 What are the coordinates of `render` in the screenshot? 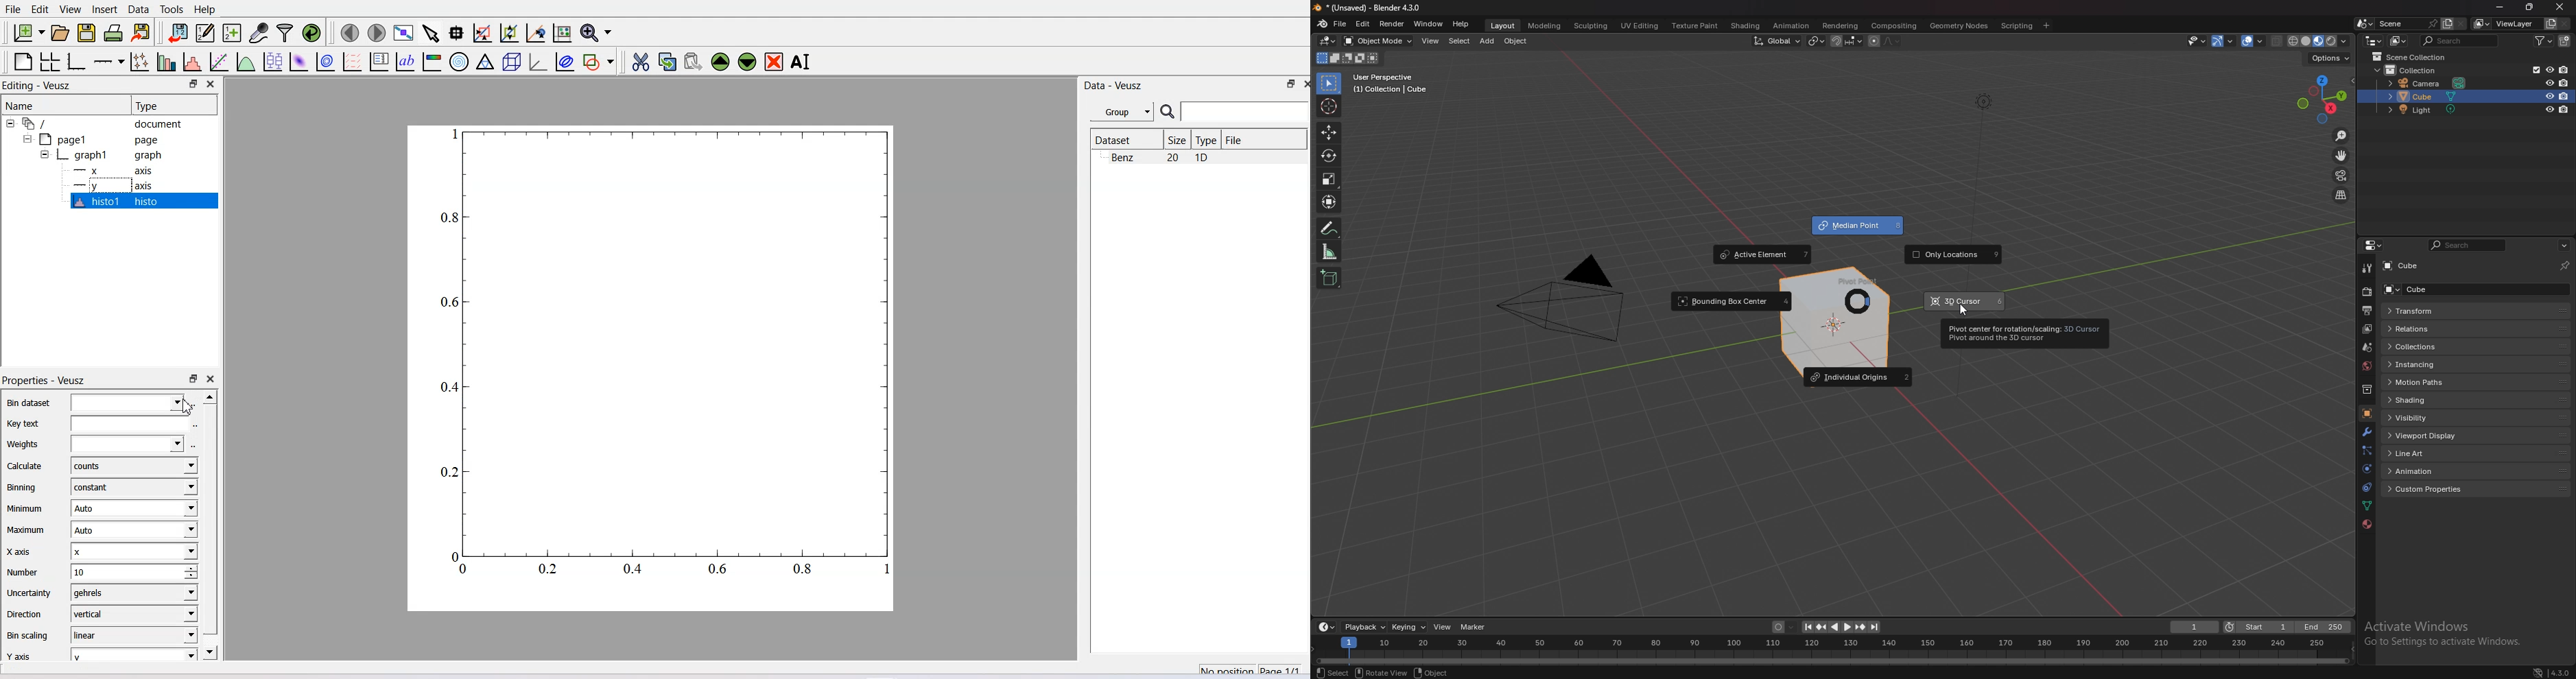 It's located at (1391, 24).